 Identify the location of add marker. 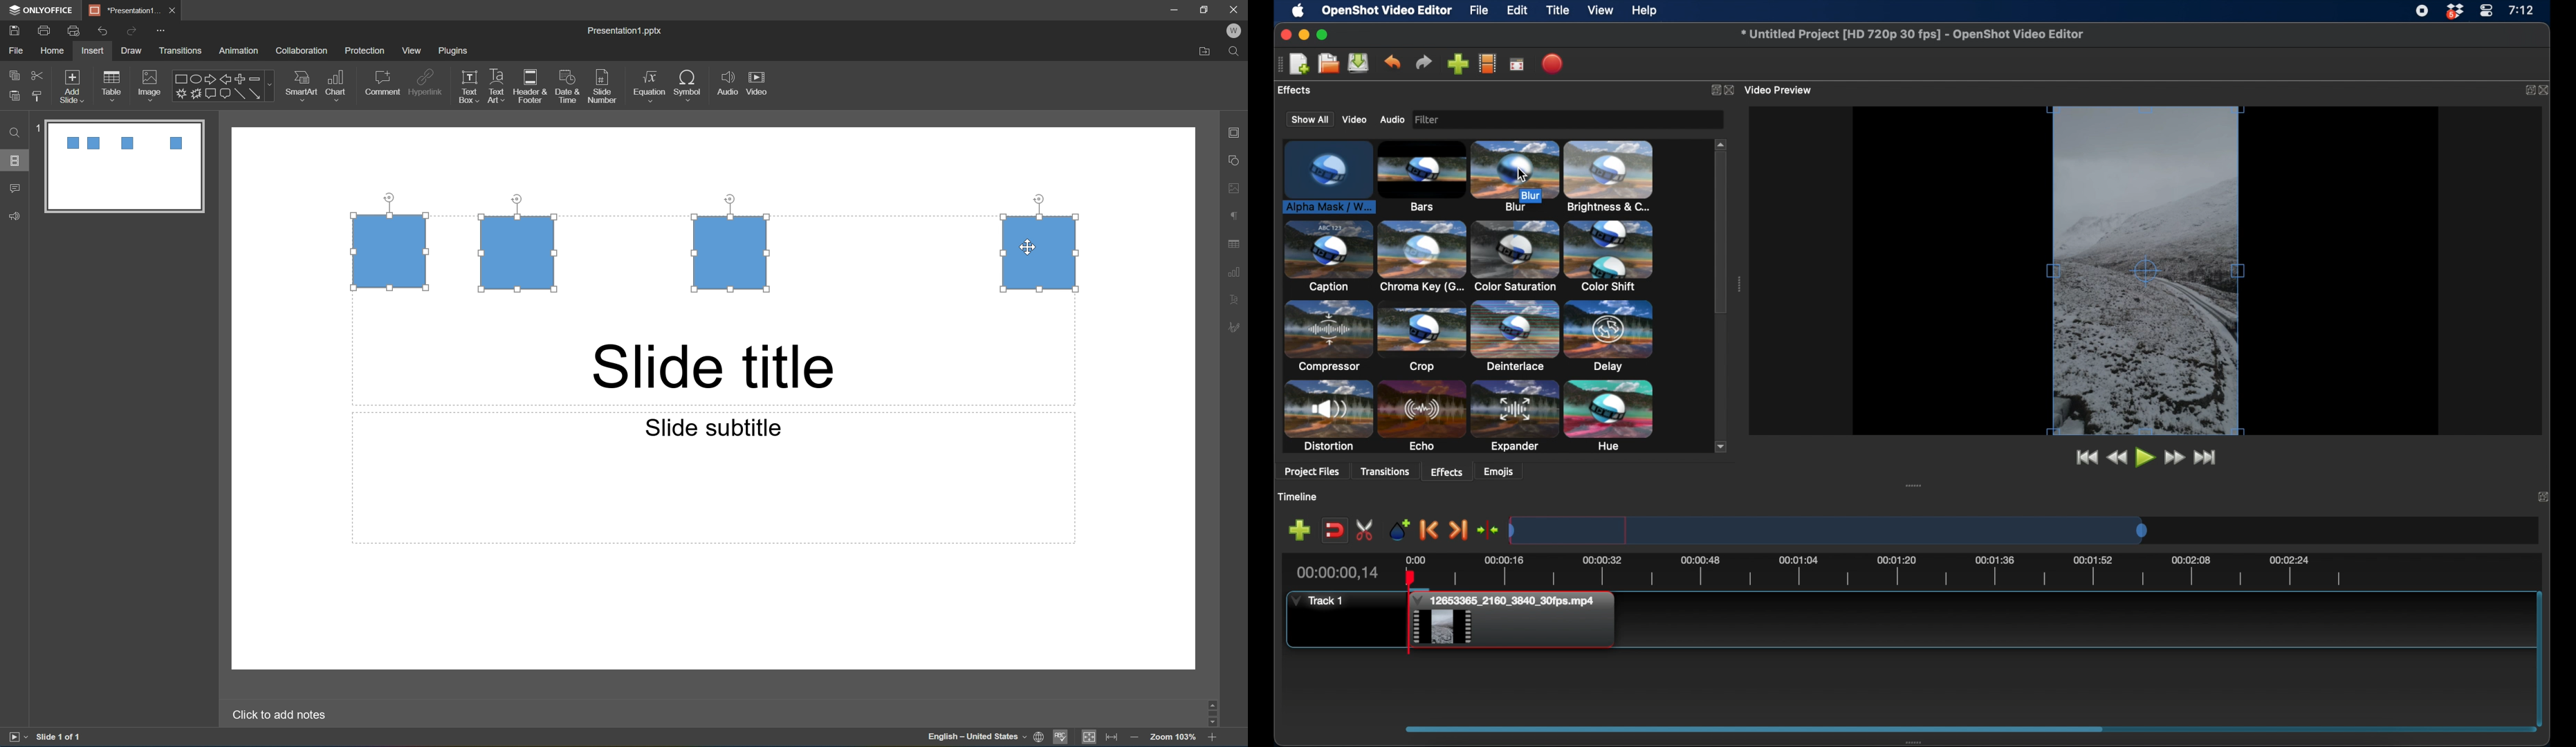
(1398, 529).